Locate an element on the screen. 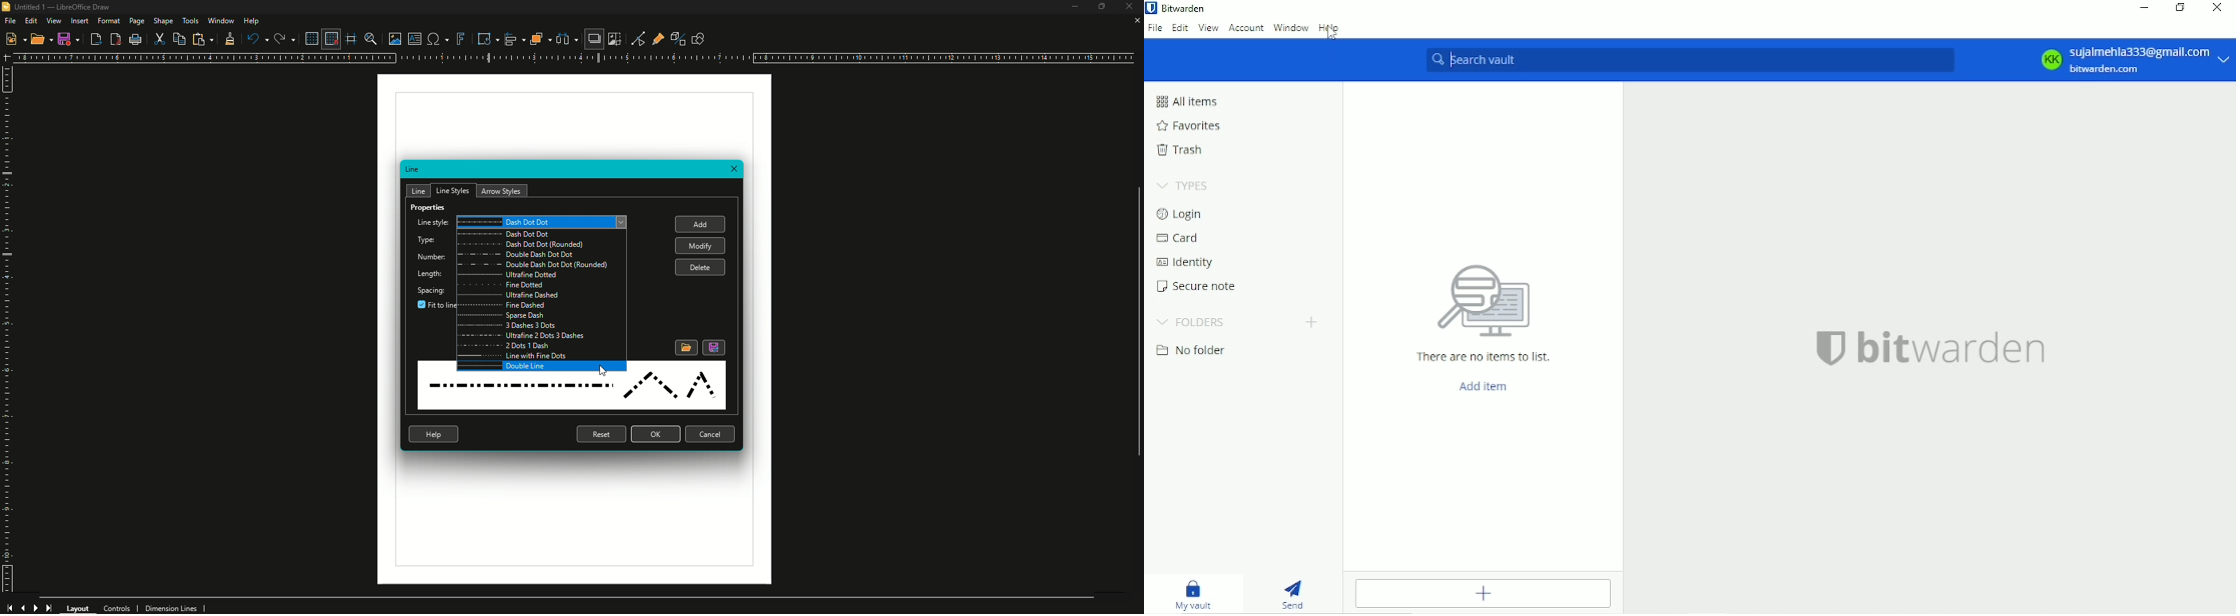 The image size is (2240, 616). 3 Dashes 3 Dots is located at coordinates (542, 326).